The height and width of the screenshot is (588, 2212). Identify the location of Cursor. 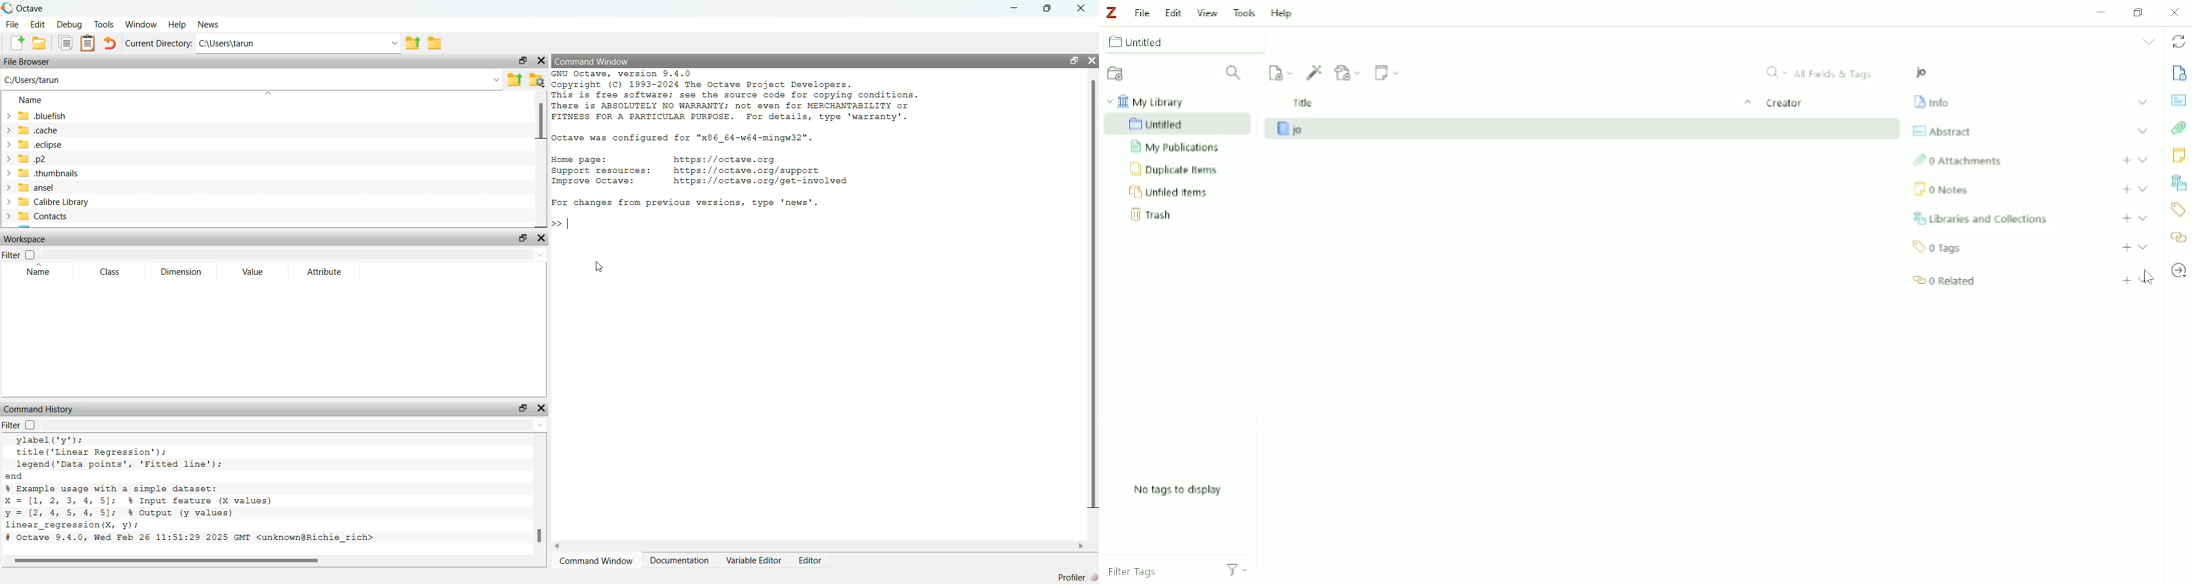
(2149, 278).